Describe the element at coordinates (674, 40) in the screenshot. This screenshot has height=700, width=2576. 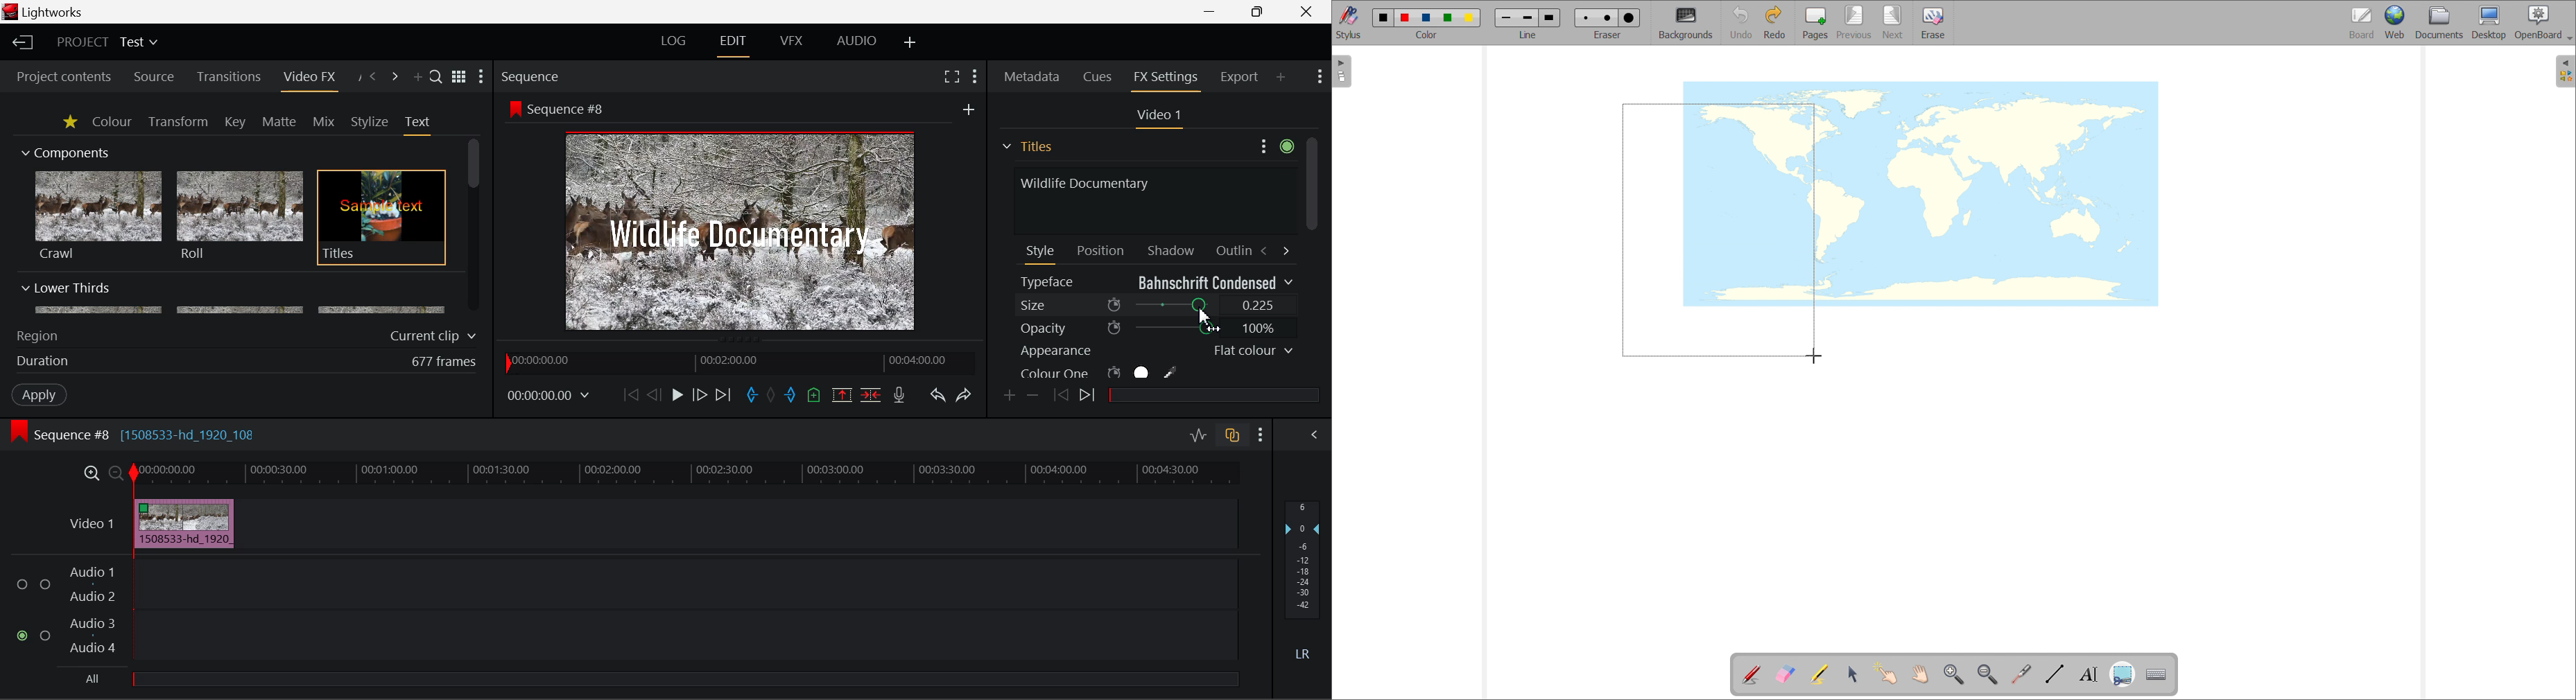
I see `LOG Layout` at that location.